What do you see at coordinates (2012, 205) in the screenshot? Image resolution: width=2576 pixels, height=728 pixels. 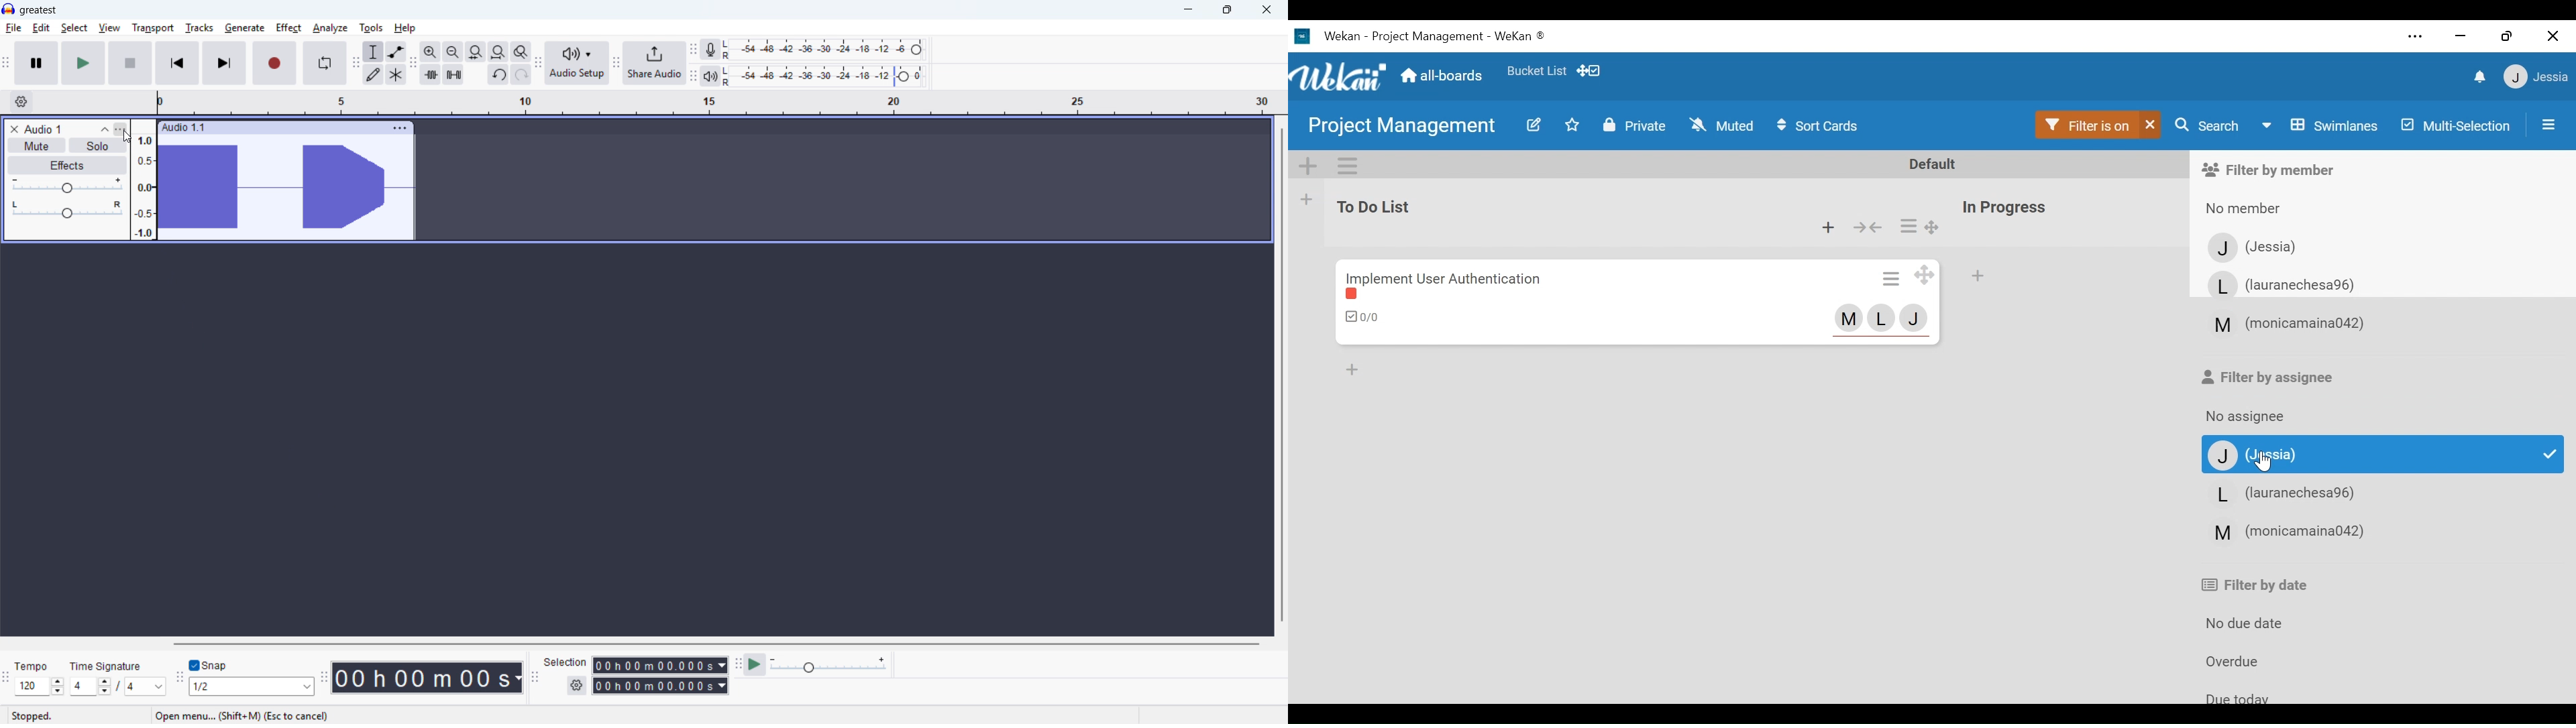 I see `in progress` at bounding box center [2012, 205].